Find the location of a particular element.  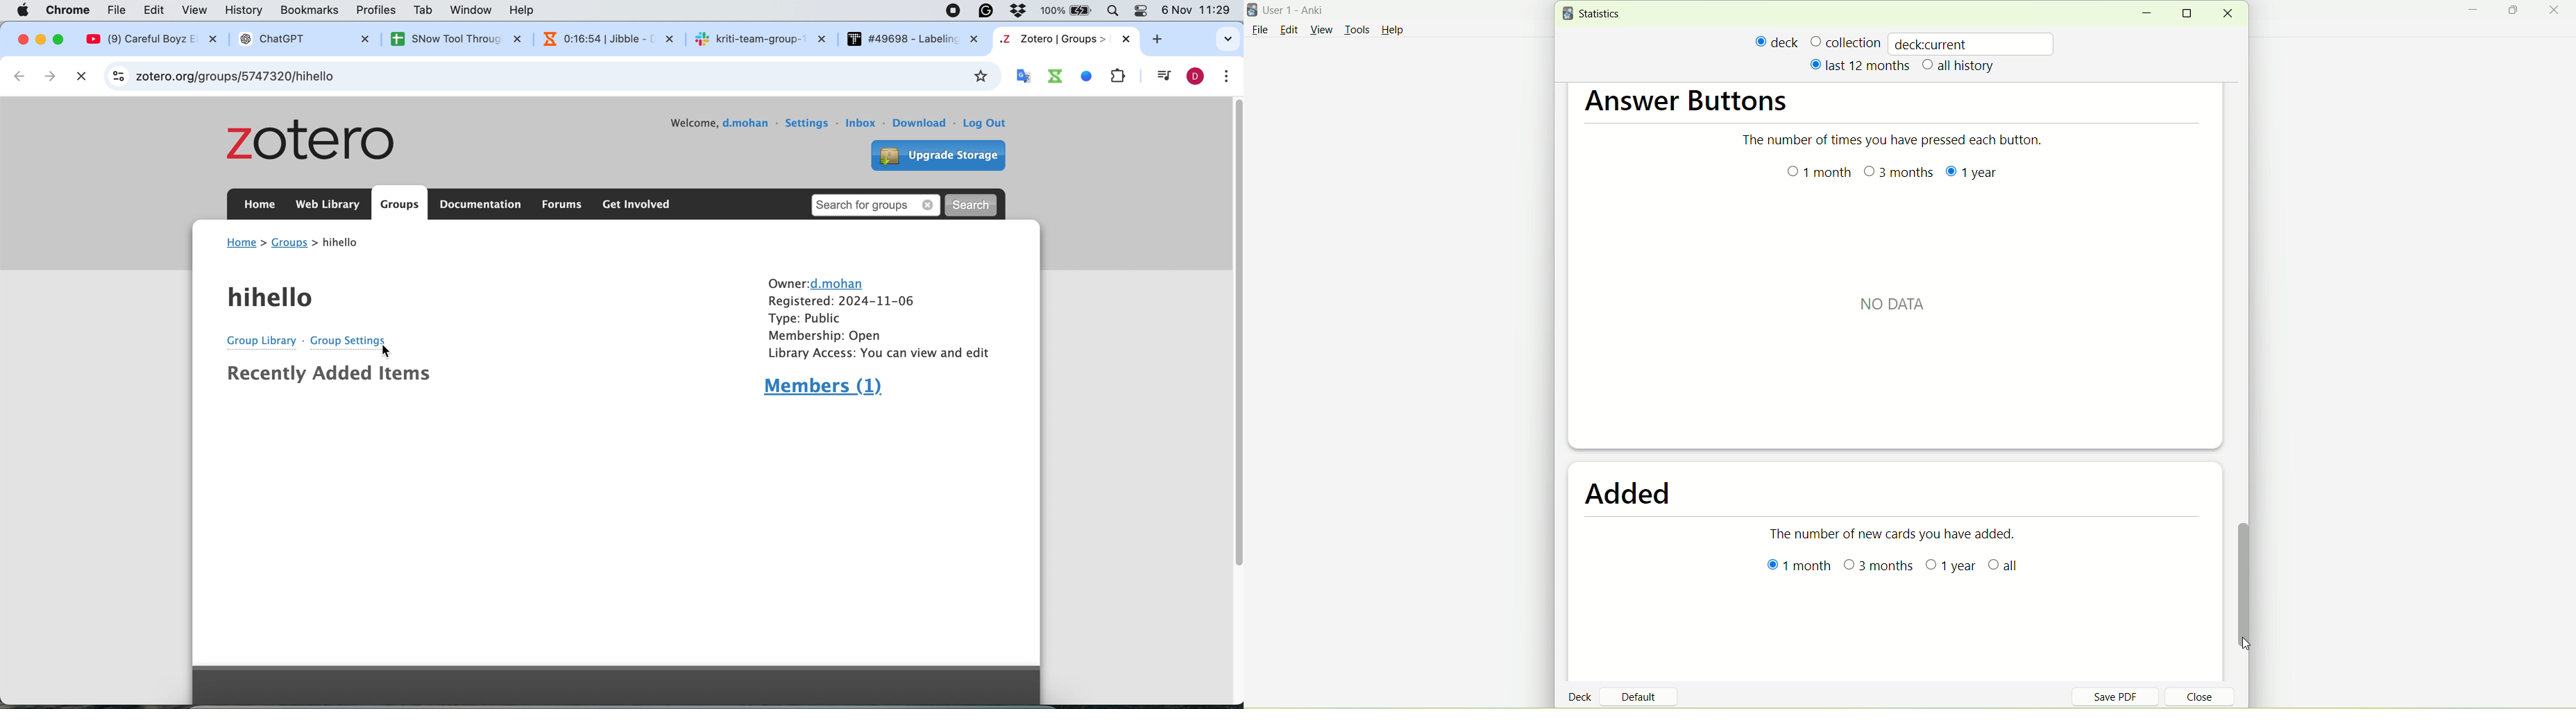

customise is located at coordinates (1226, 77).